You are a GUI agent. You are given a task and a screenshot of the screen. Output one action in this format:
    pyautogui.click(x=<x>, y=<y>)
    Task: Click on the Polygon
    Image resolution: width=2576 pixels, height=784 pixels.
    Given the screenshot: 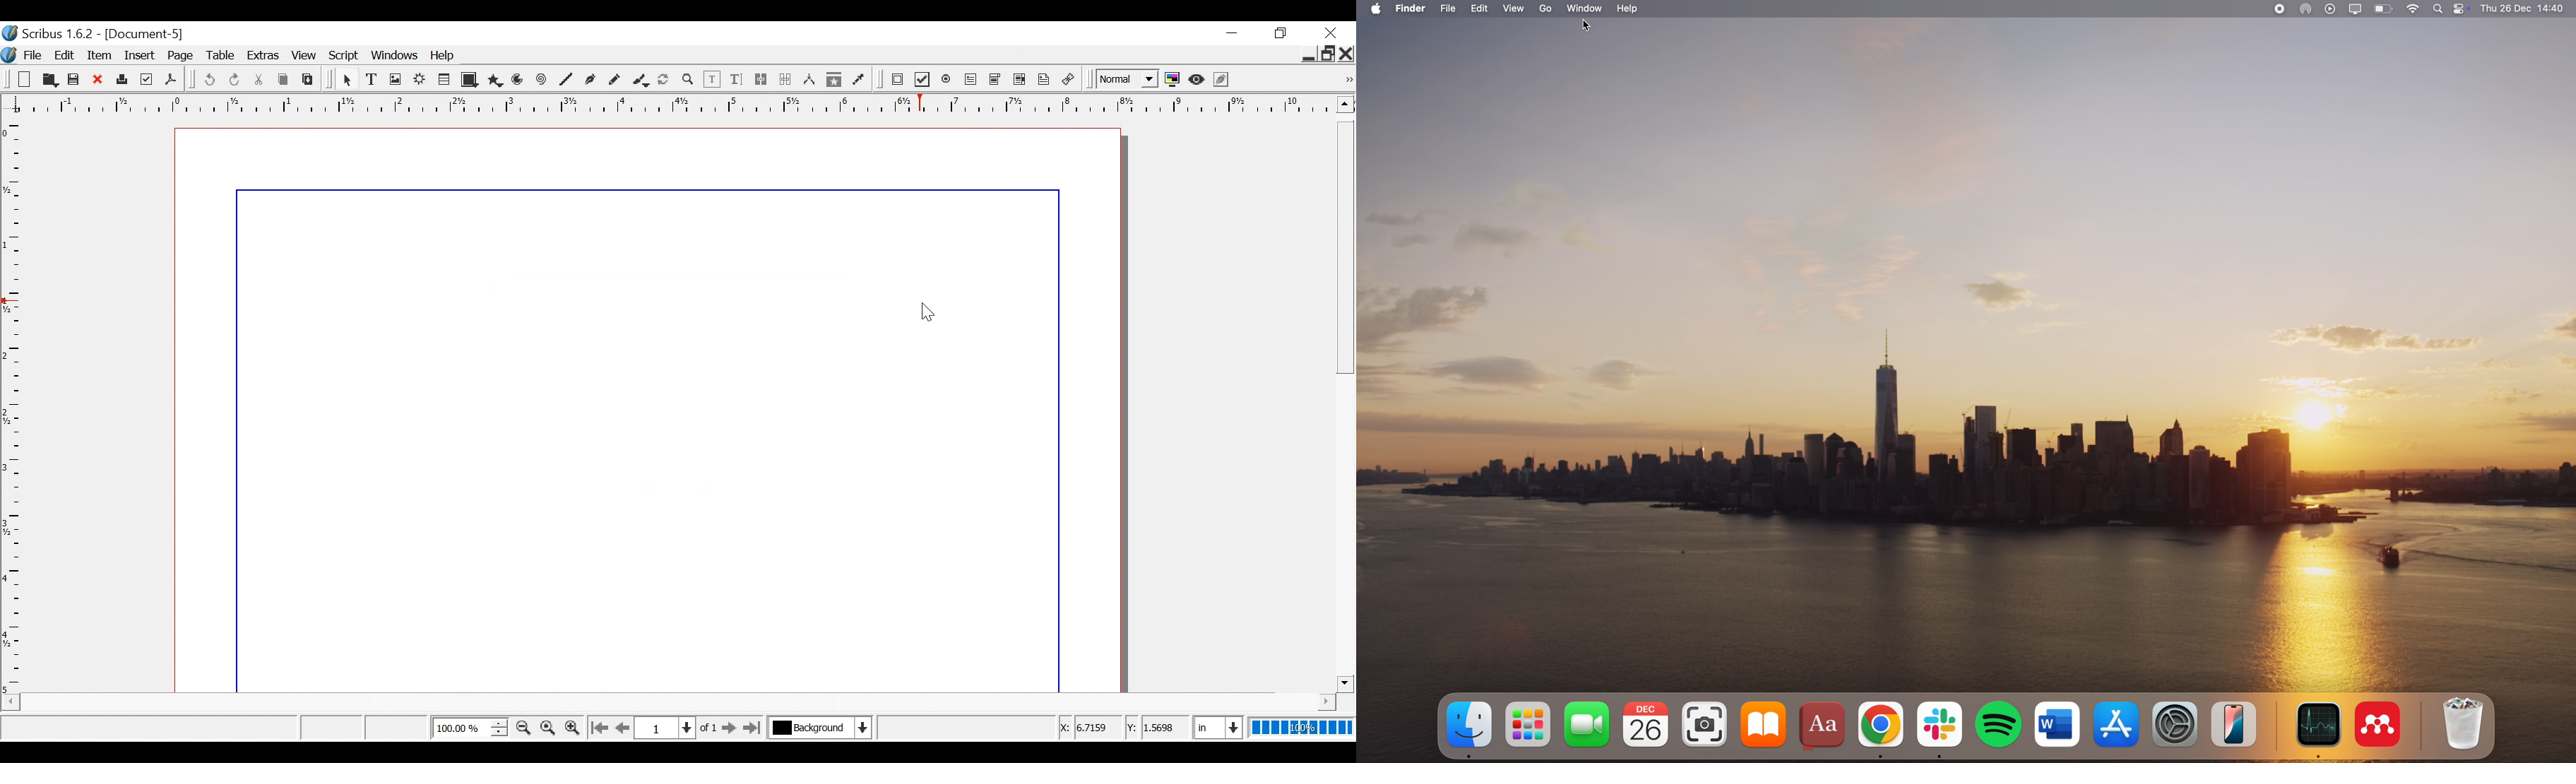 What is the action you would take?
    pyautogui.click(x=494, y=81)
    